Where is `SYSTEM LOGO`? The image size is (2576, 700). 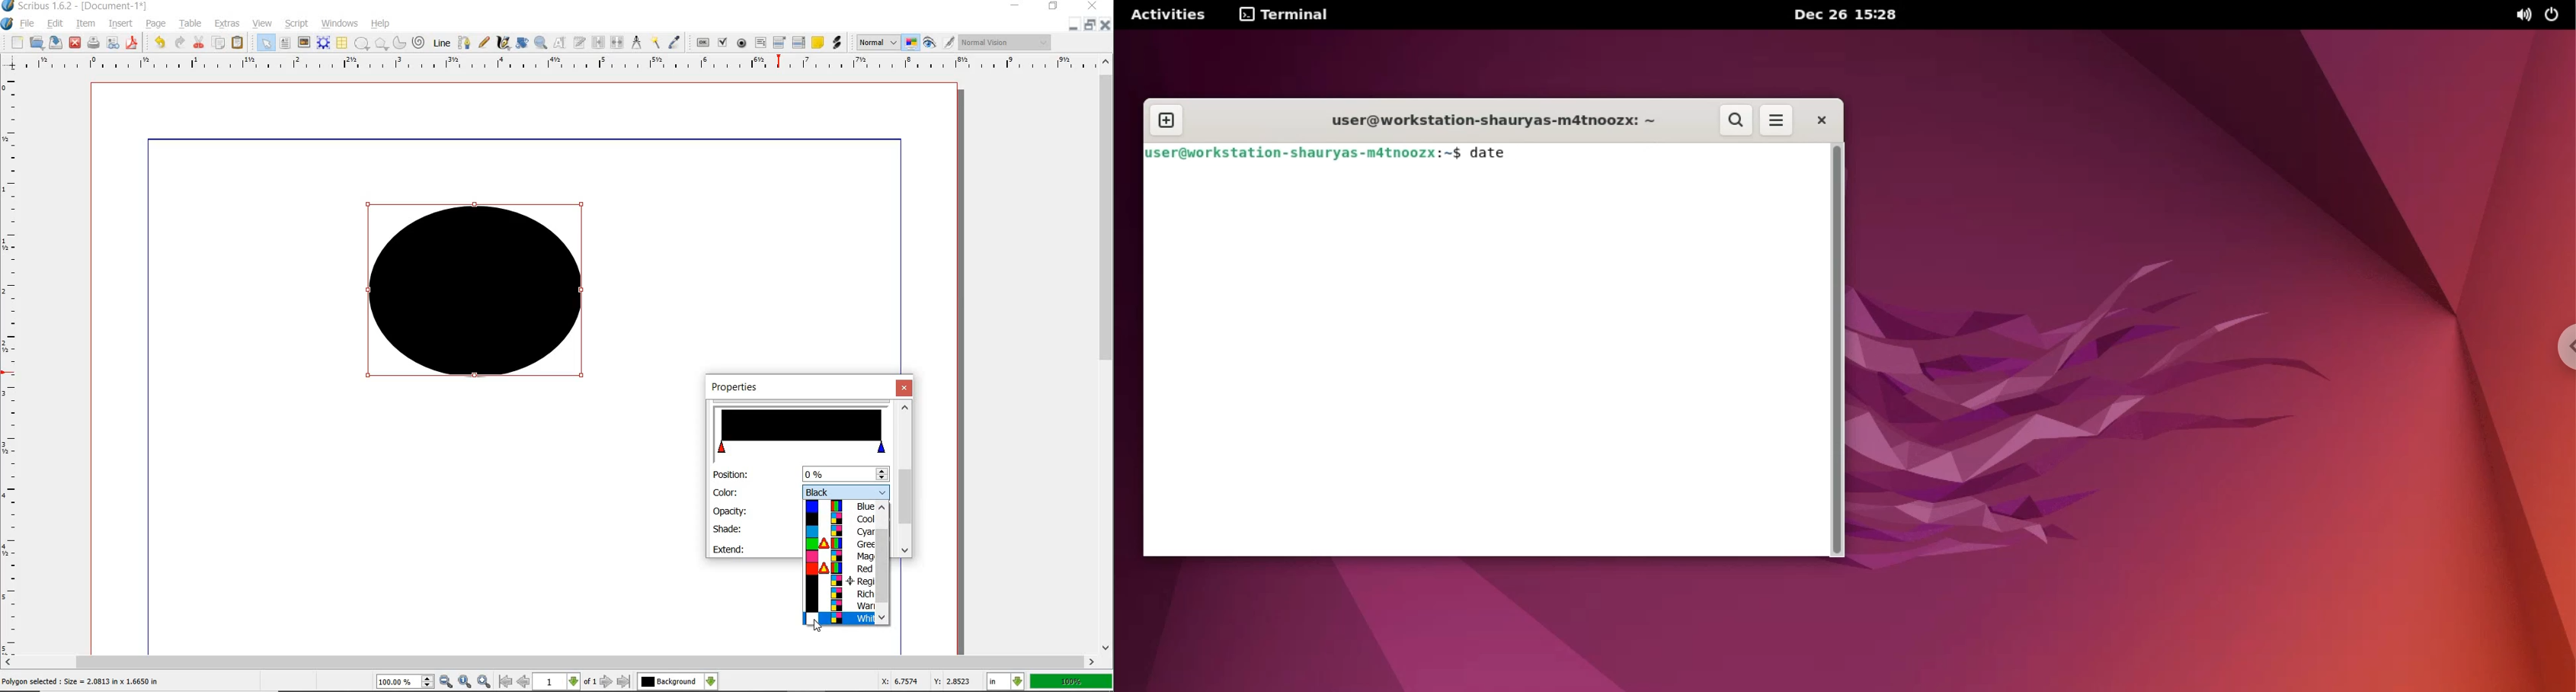
SYSTEM LOGO is located at coordinates (7, 24).